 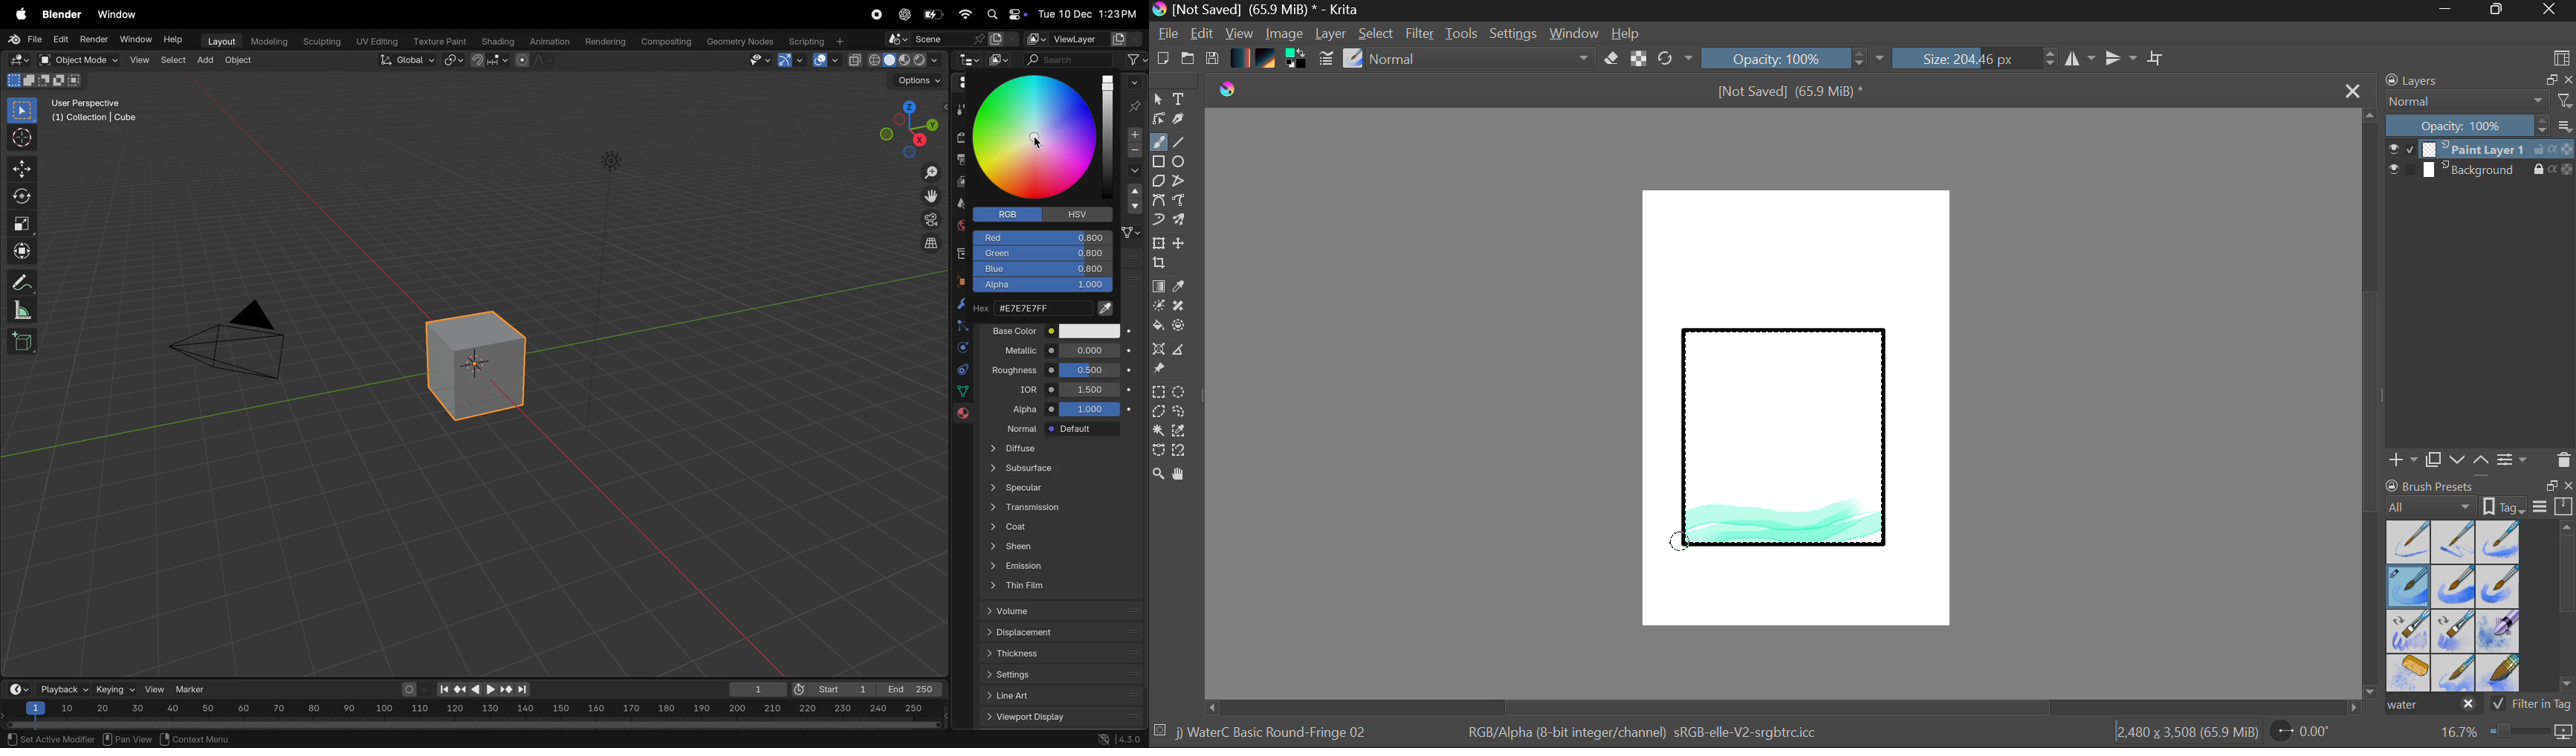 I want to click on Paintbrush, so click(x=1158, y=144).